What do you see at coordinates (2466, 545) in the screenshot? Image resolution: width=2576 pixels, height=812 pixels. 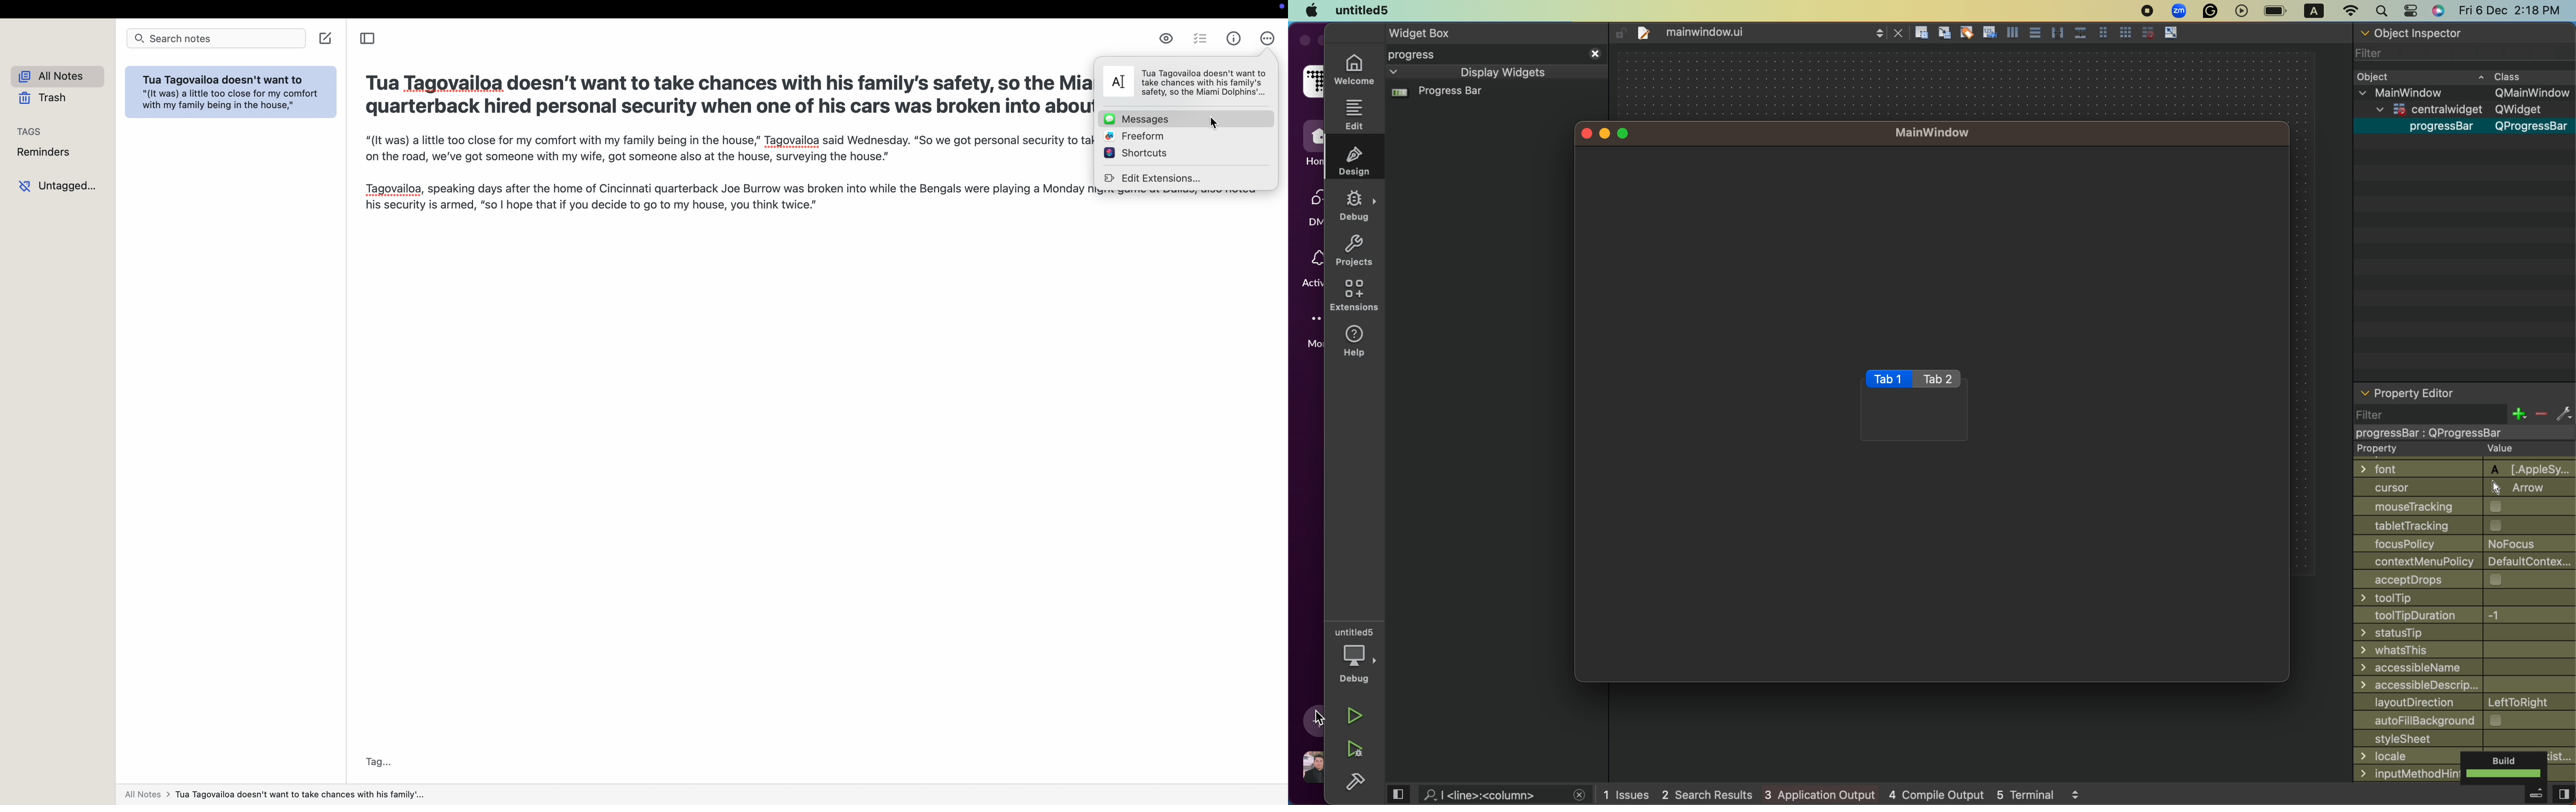 I see `Policy` at bounding box center [2466, 545].